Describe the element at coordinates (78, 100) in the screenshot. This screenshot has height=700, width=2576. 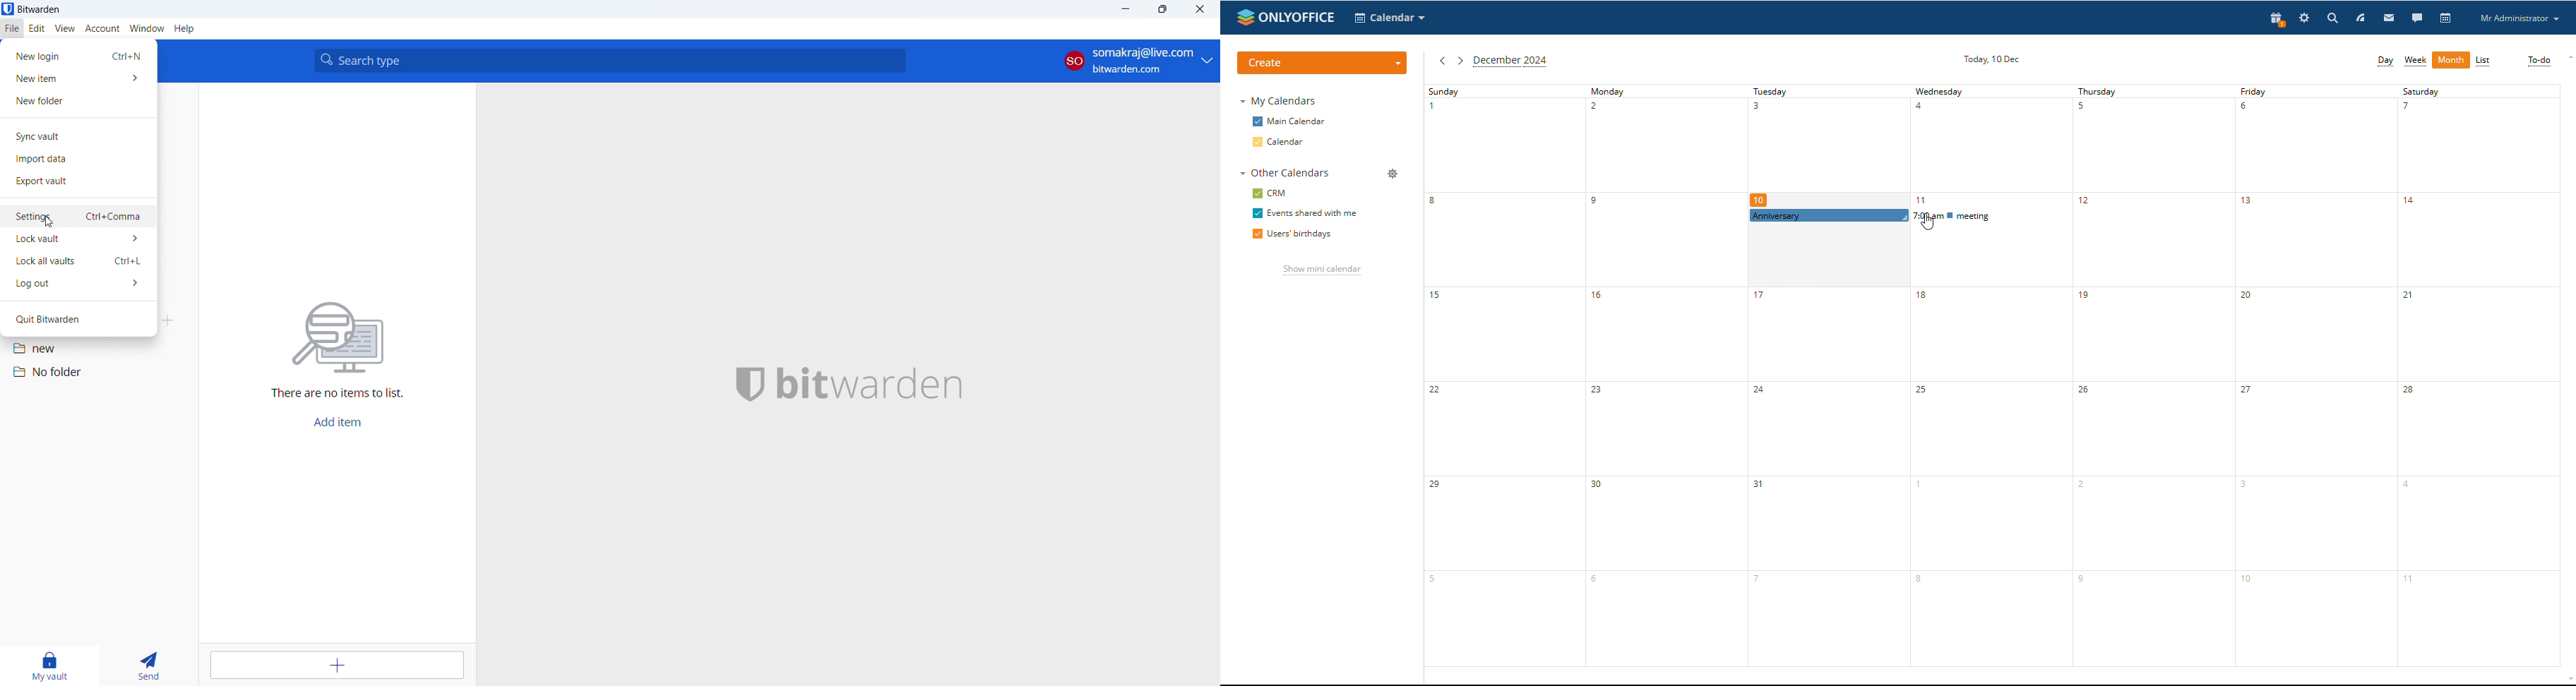
I see `new folder` at that location.